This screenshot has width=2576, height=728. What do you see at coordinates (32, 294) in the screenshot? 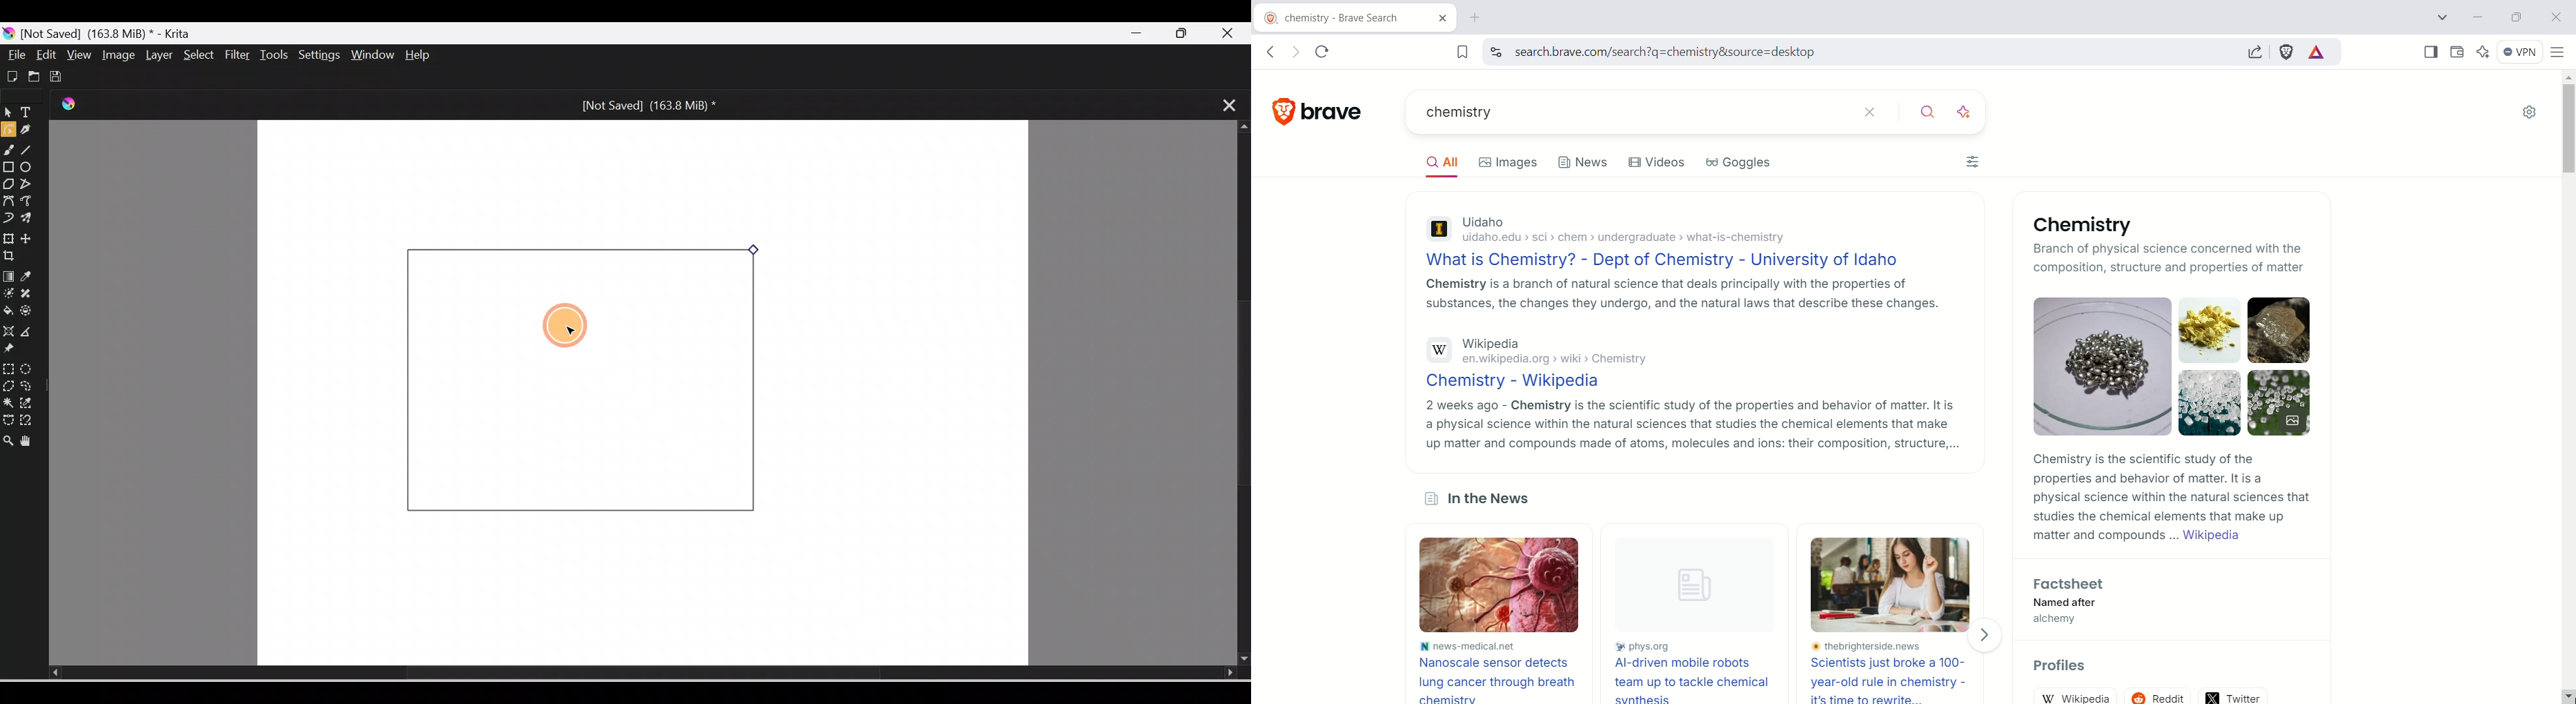
I see `Smart patch tool` at bounding box center [32, 294].